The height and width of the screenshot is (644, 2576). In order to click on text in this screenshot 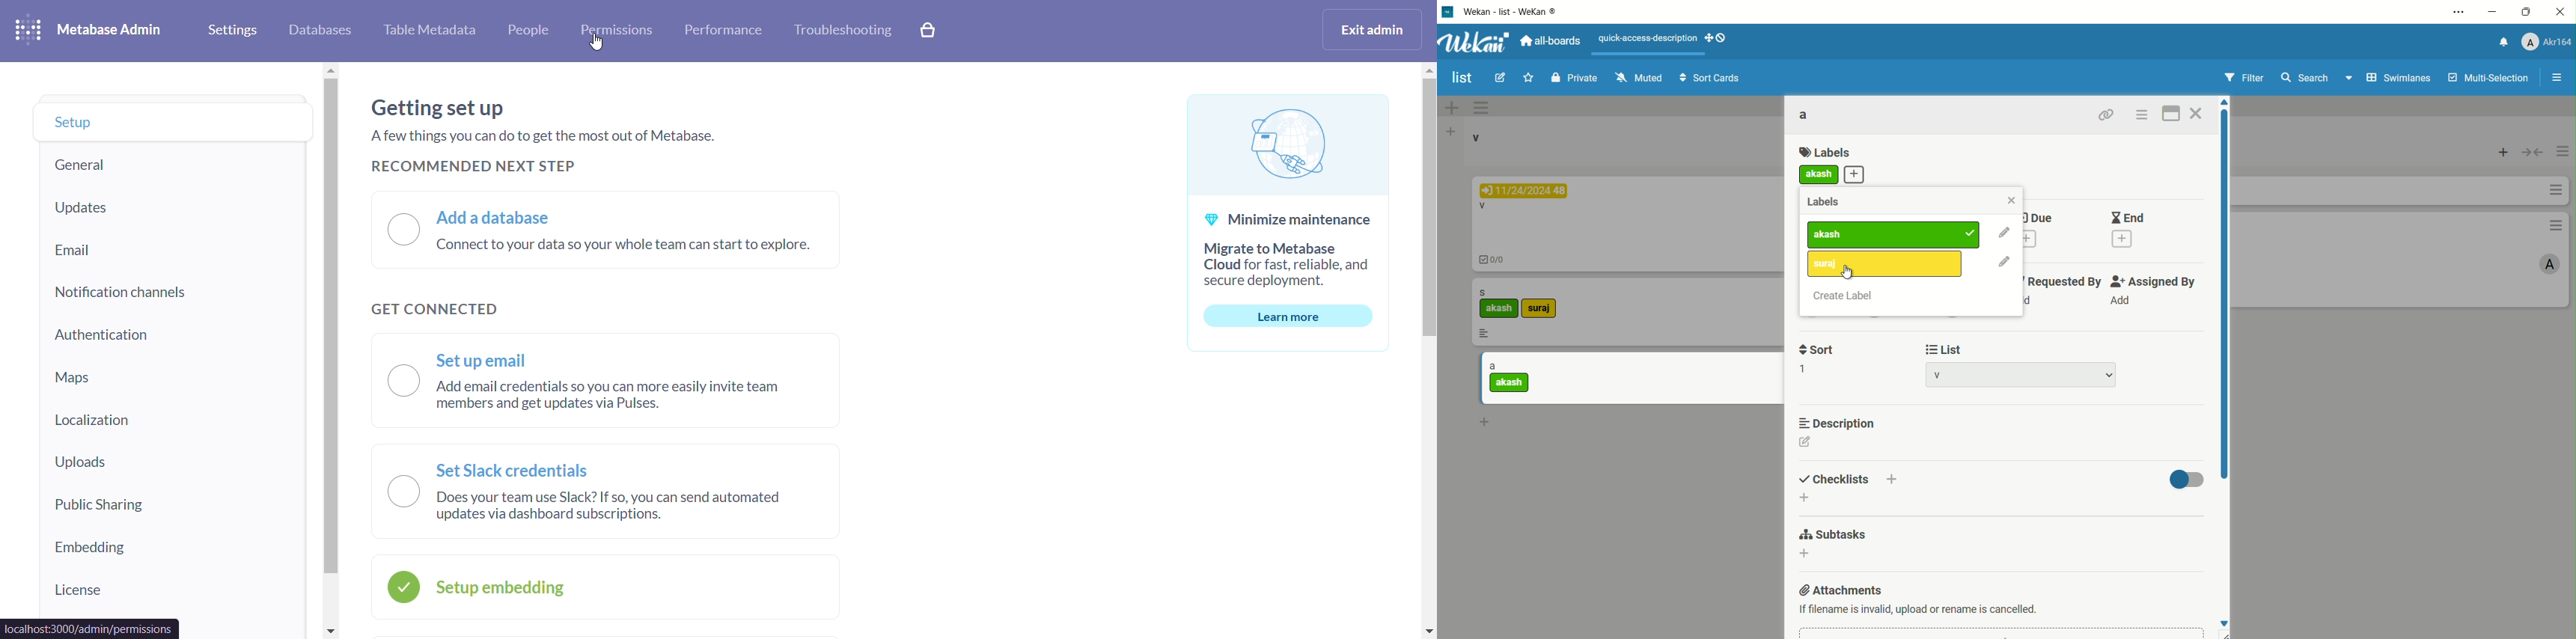, I will do `click(1920, 607)`.